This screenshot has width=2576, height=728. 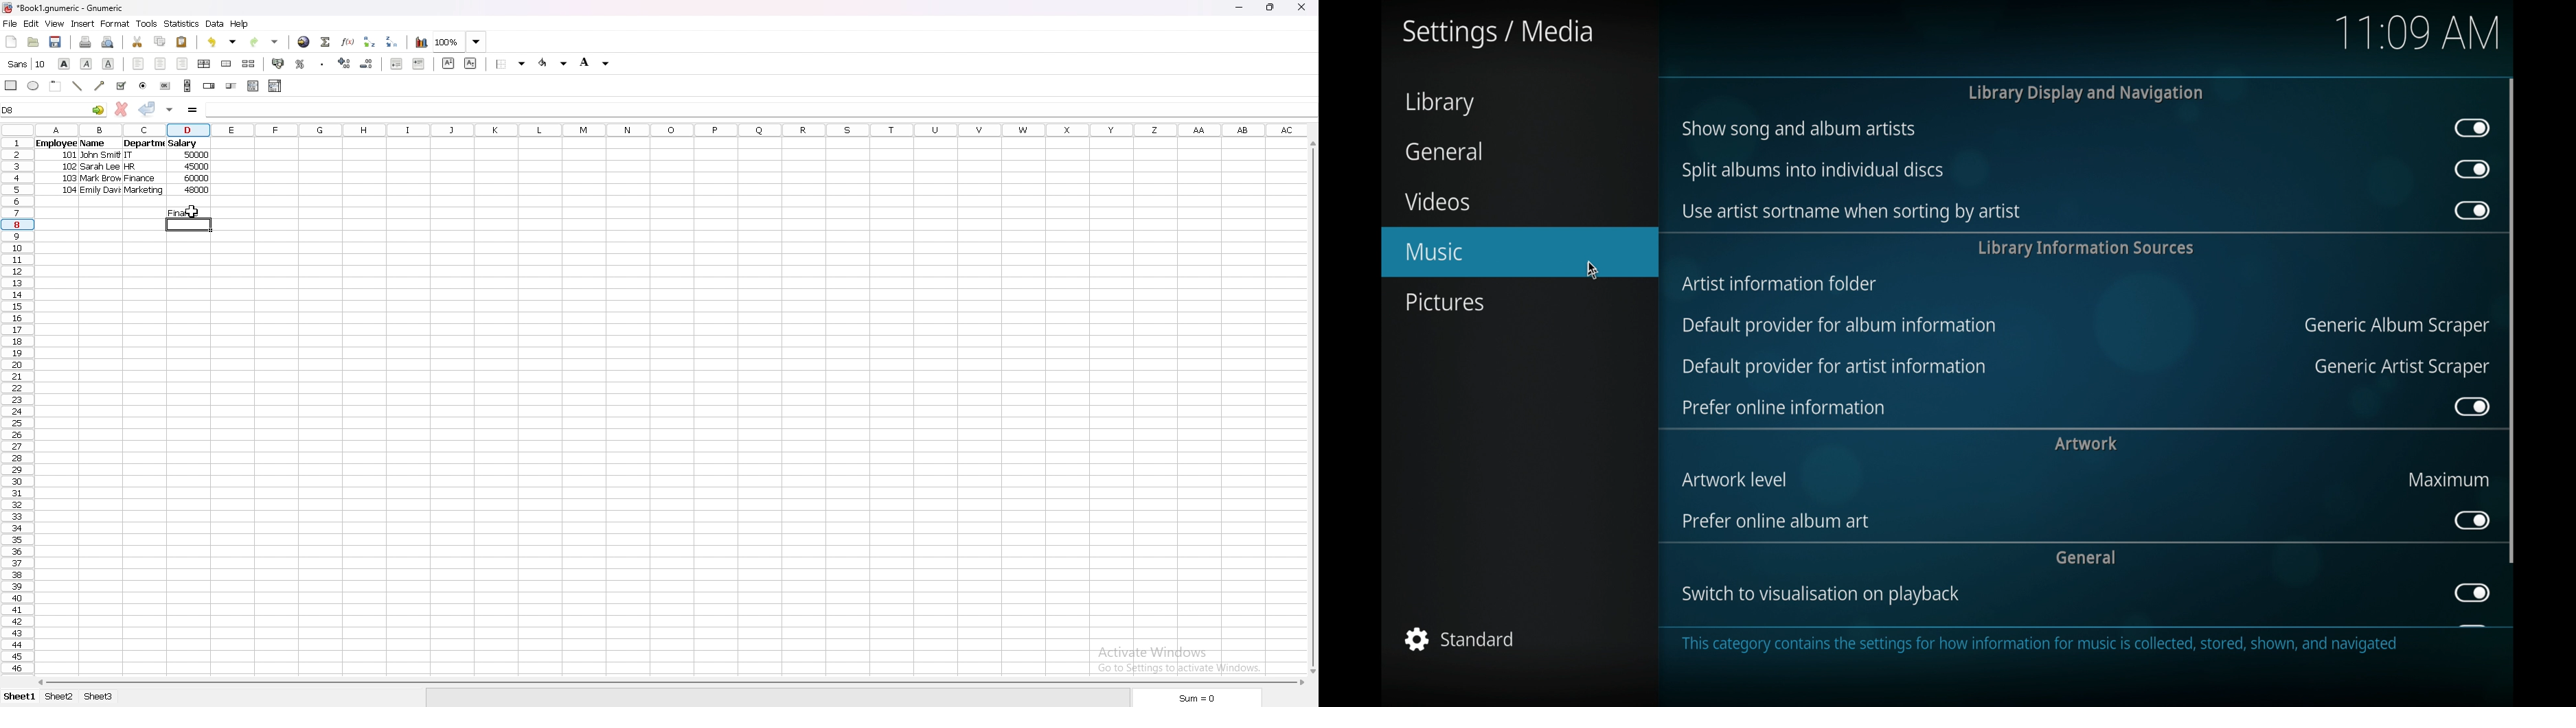 What do you see at coordinates (32, 85) in the screenshot?
I see `ellipse` at bounding box center [32, 85].